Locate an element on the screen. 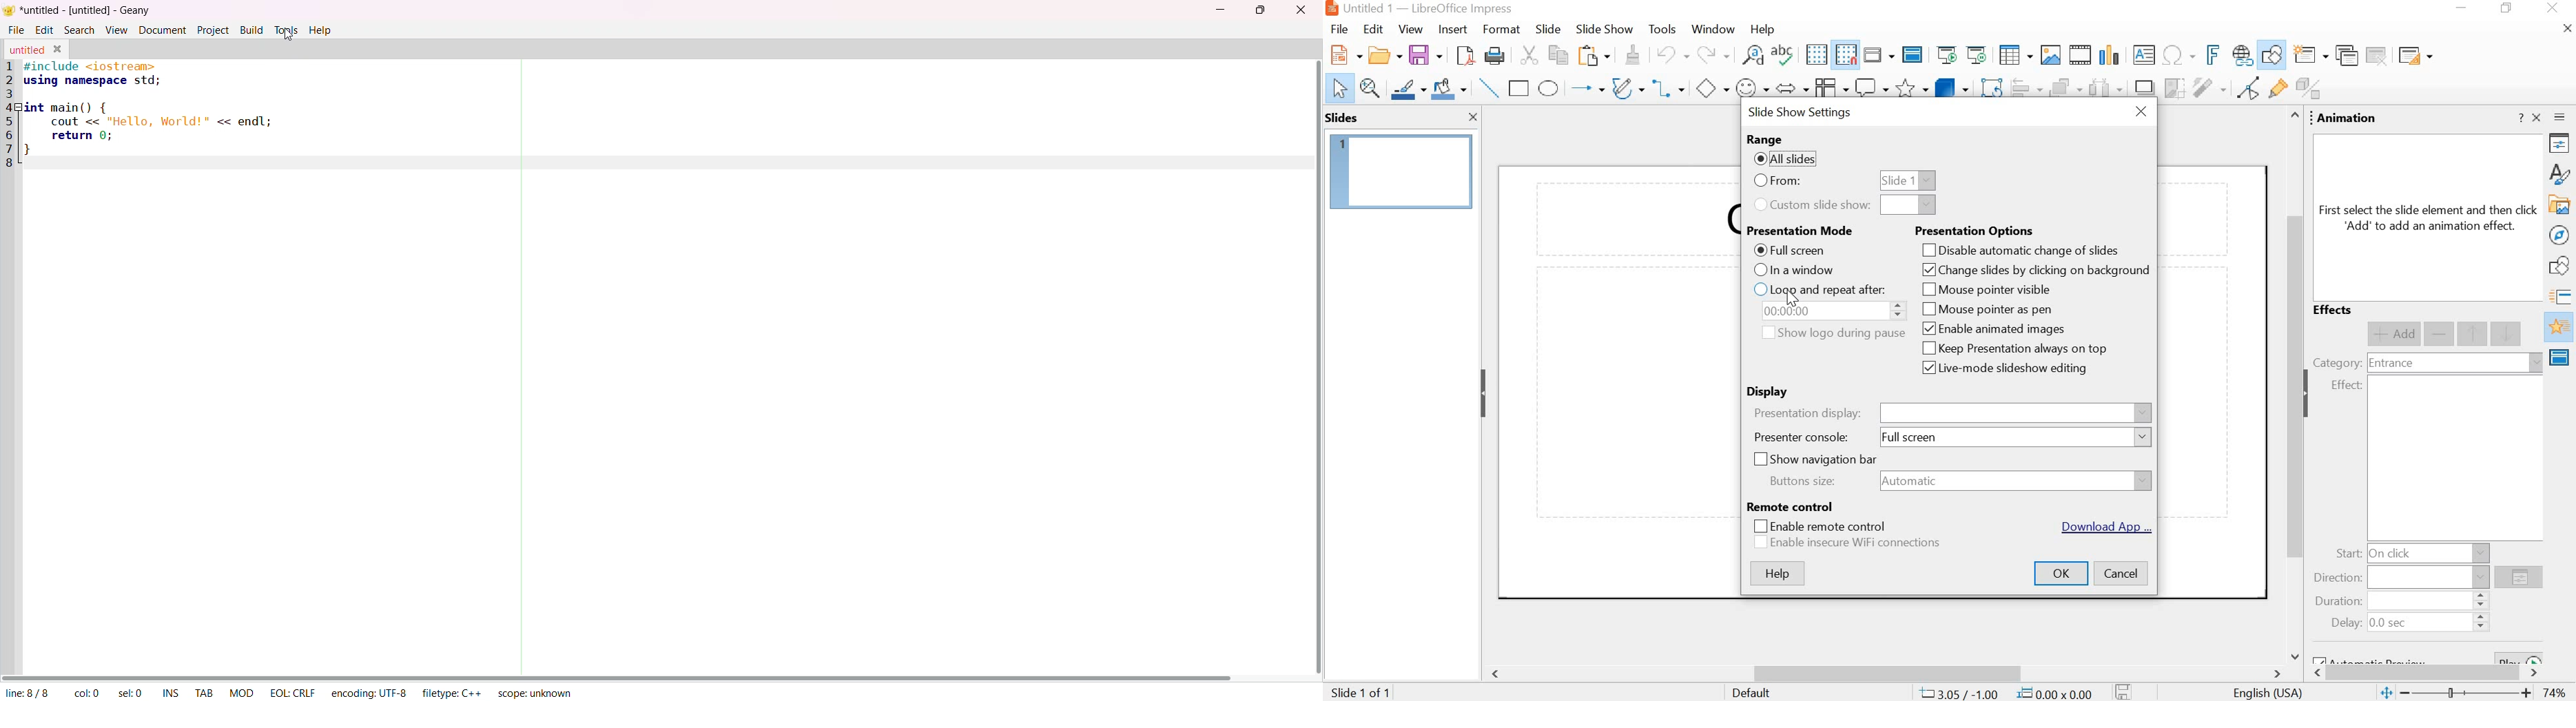  add is located at coordinates (2394, 334).